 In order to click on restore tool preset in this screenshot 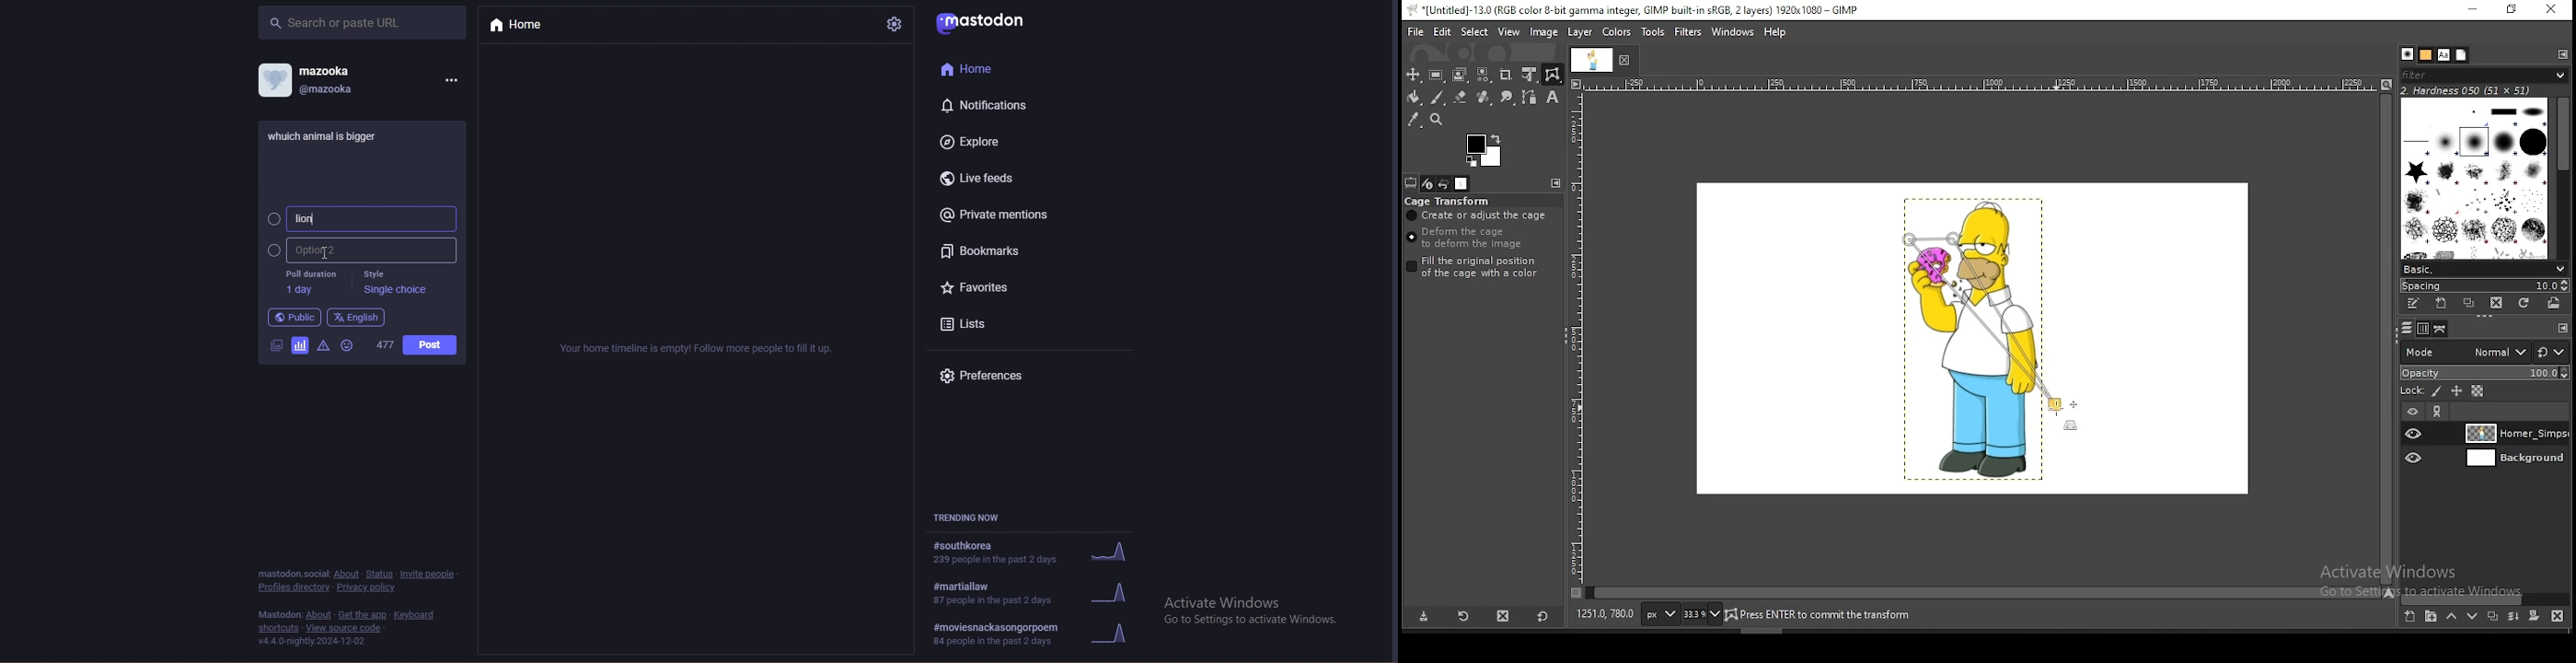, I will do `click(1464, 617)`.